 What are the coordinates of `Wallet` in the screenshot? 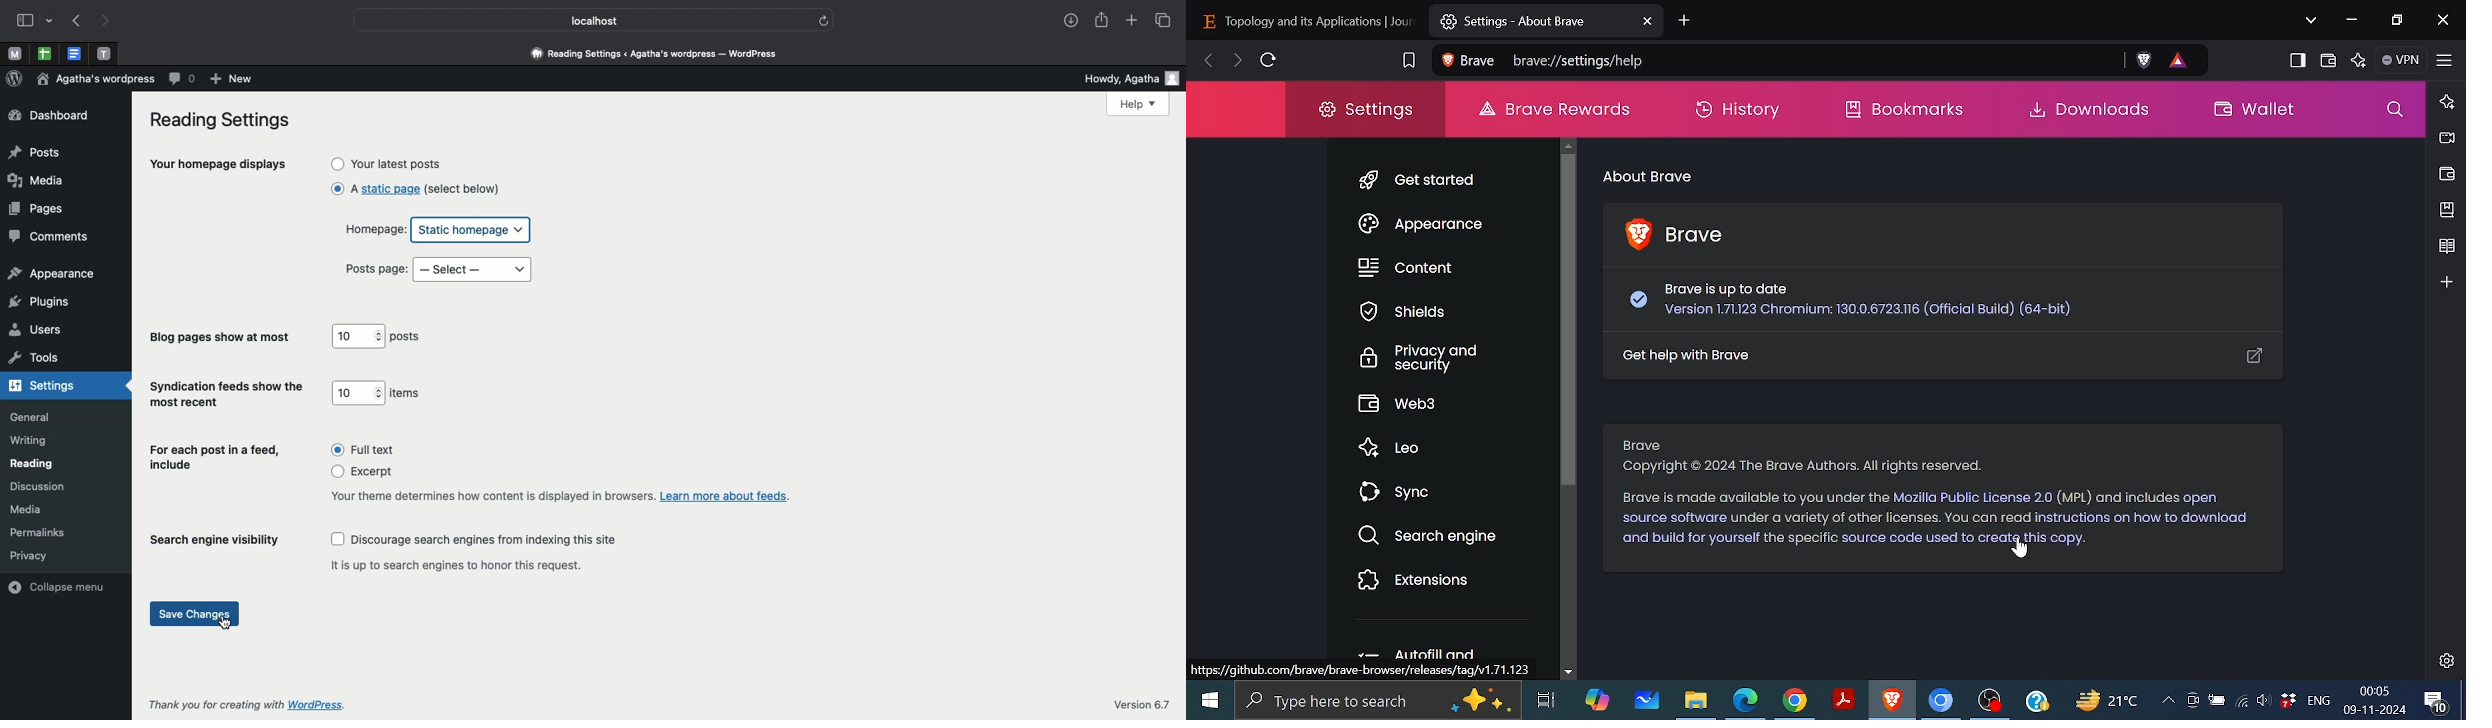 It's located at (2256, 112).